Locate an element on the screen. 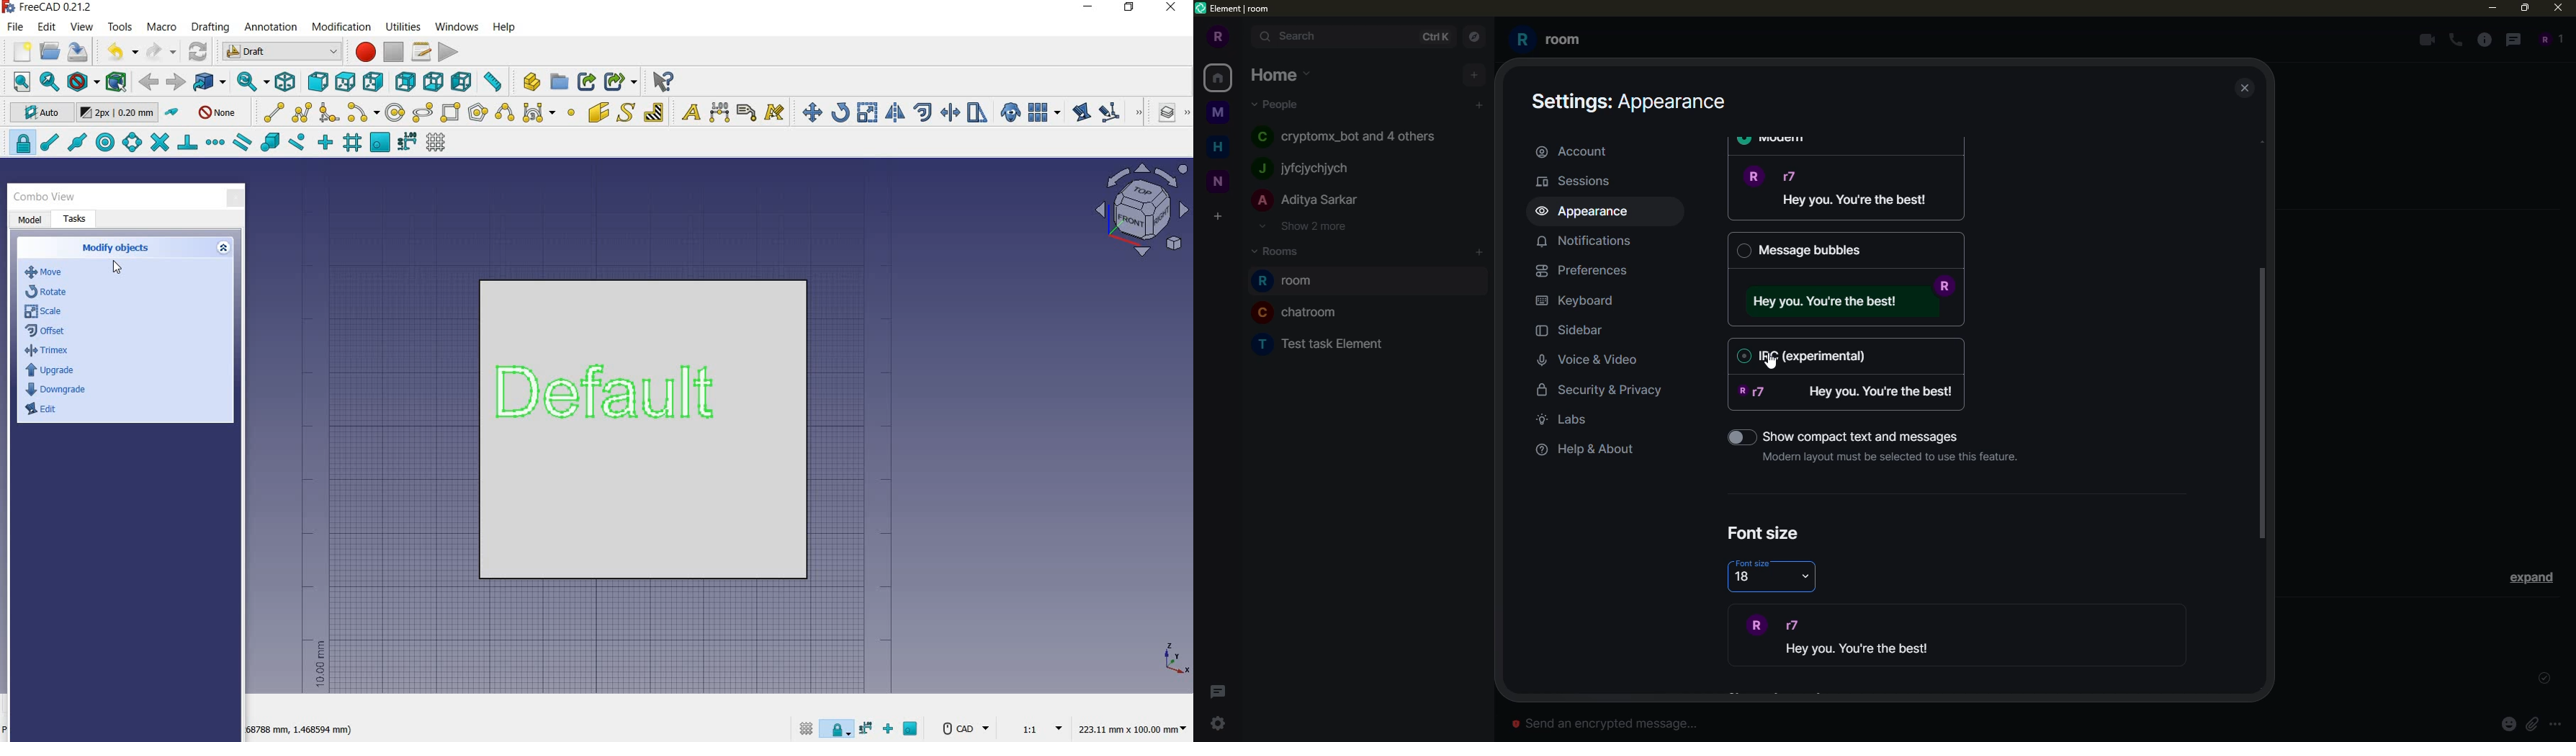 This screenshot has width=2576, height=756. back is located at coordinates (150, 82).